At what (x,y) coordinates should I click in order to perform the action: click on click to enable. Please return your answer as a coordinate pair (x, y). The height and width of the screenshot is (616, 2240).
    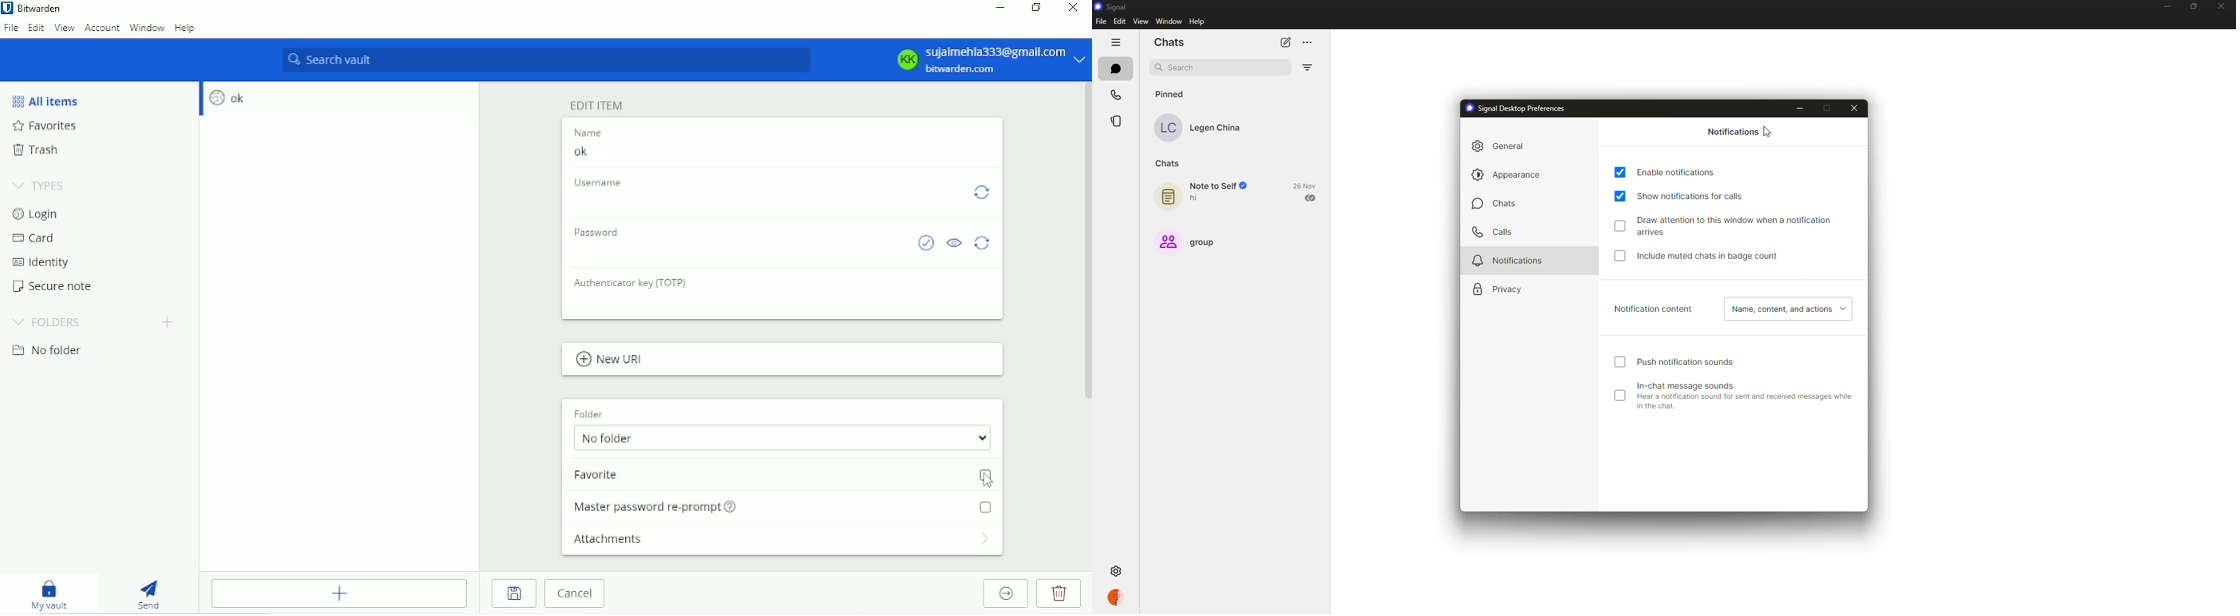
    Looking at the image, I should click on (1620, 227).